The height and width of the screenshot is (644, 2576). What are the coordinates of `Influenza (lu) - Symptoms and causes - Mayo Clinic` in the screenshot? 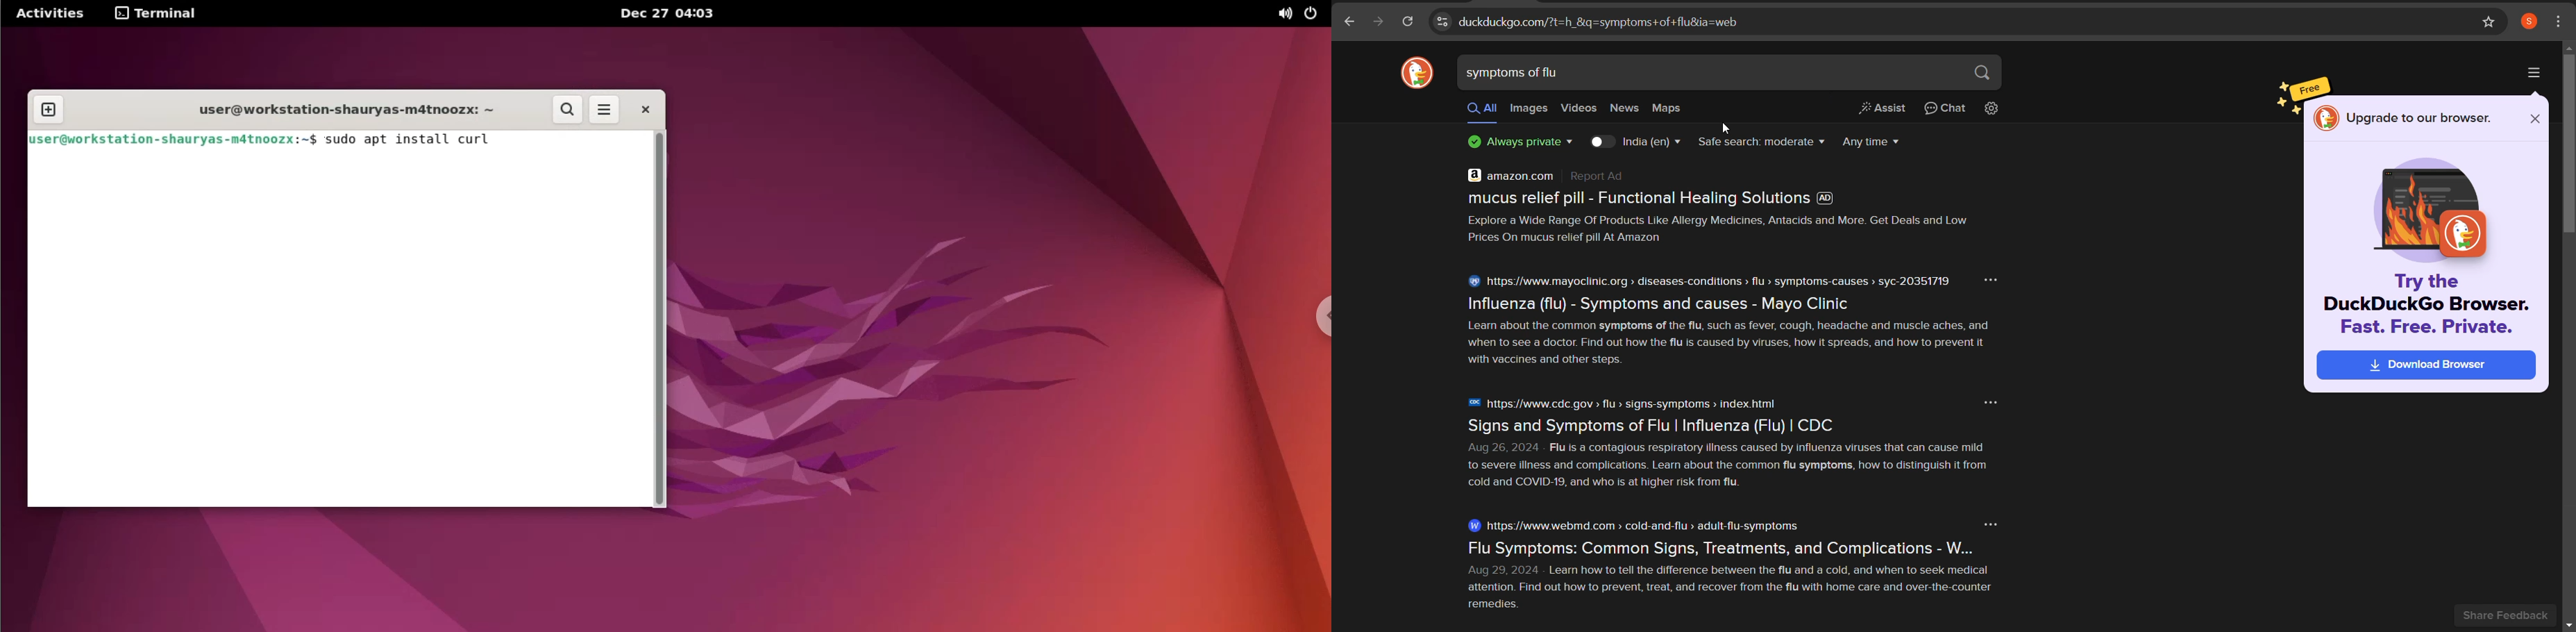 It's located at (1661, 303).